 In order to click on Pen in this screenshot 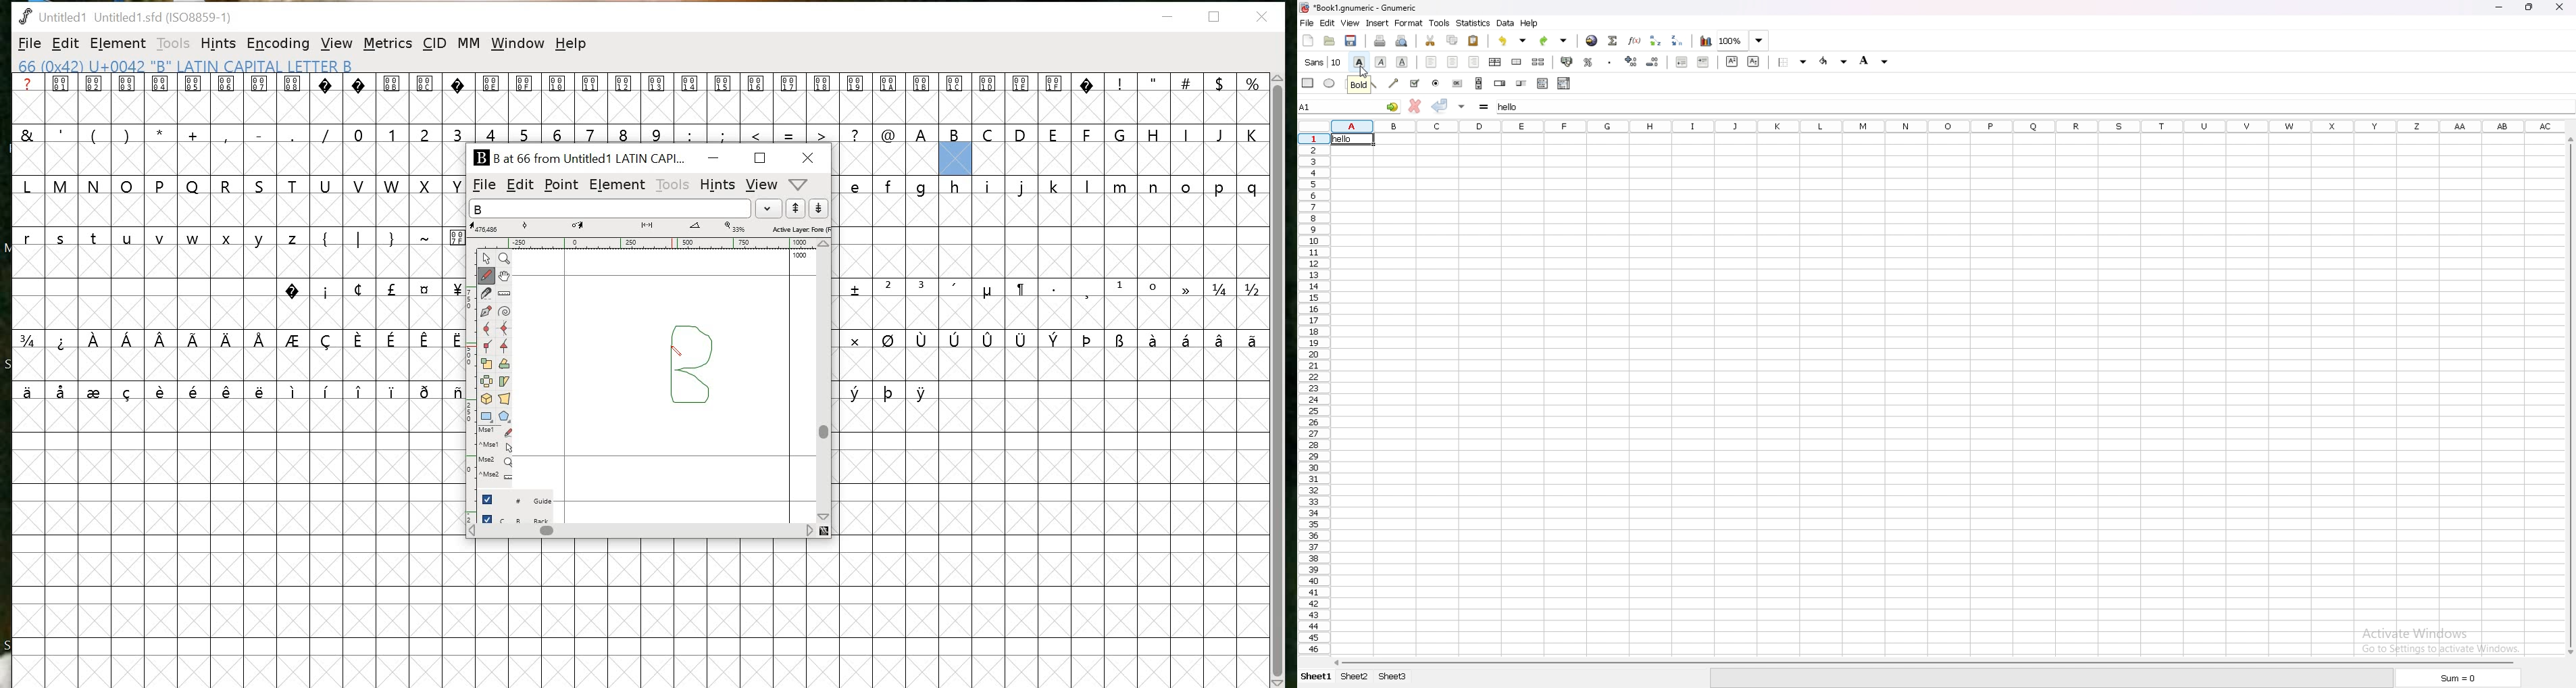, I will do `click(487, 313)`.